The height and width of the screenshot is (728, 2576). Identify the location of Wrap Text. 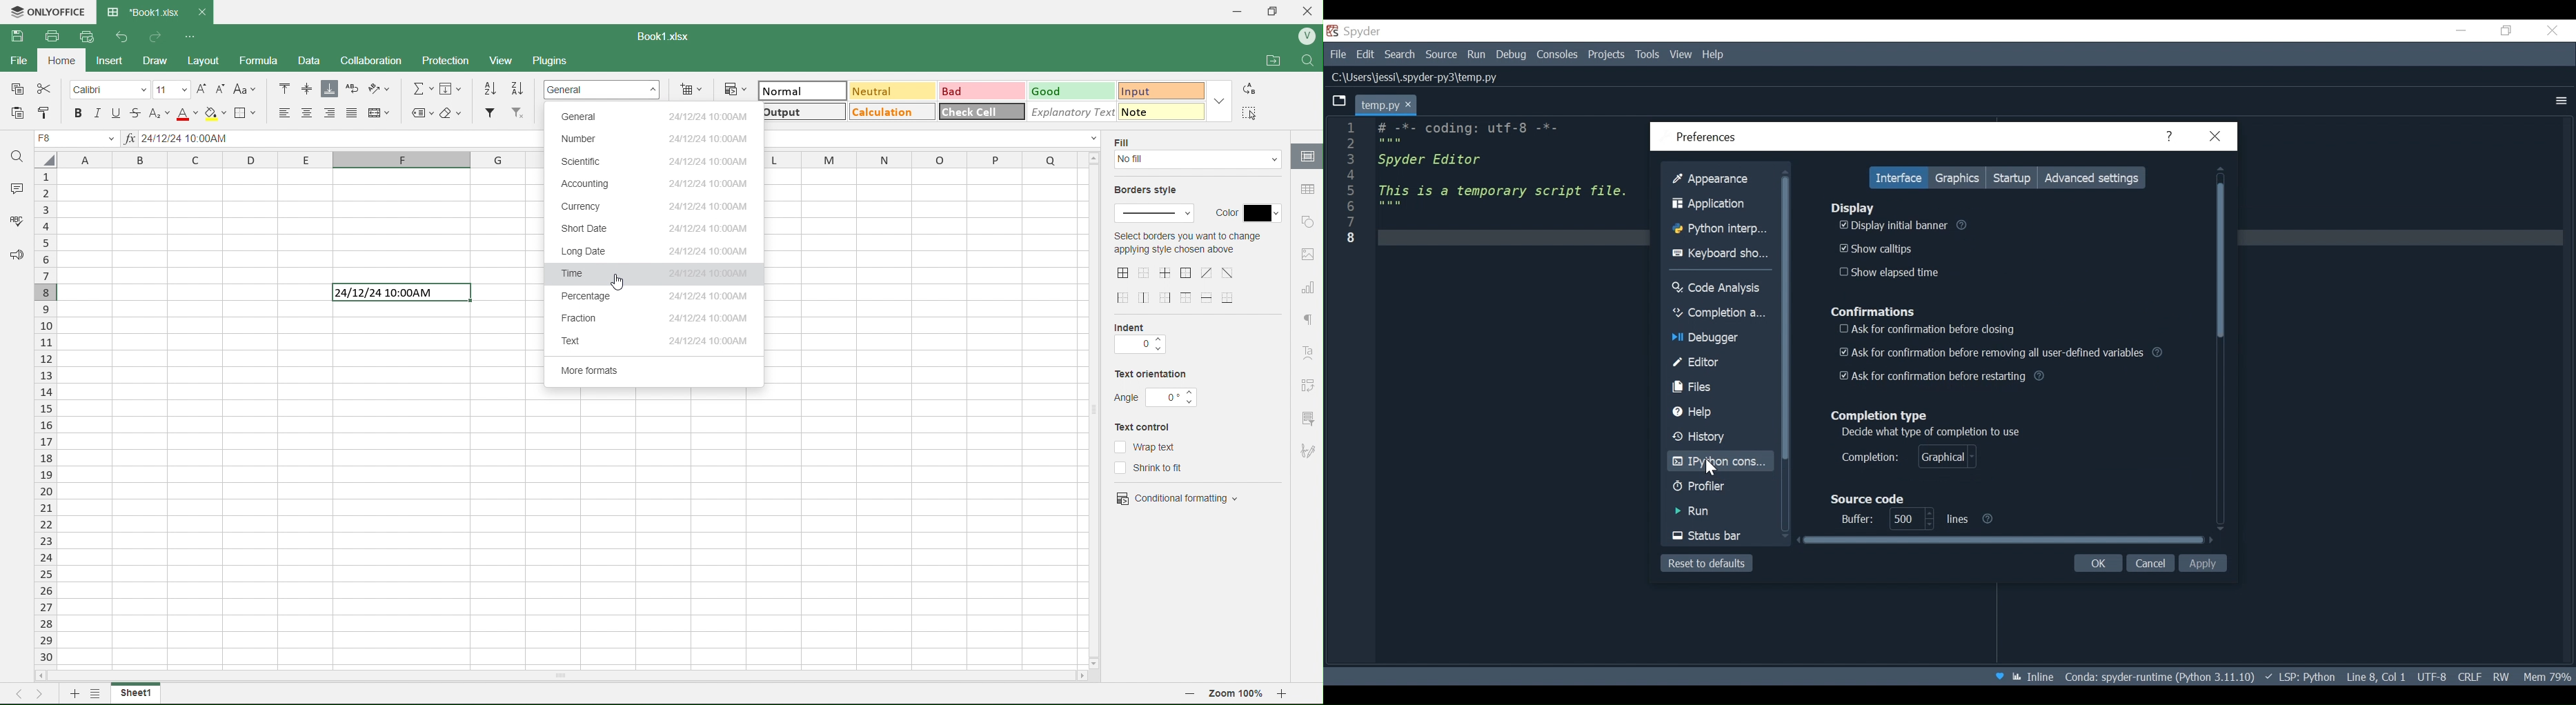
(352, 90).